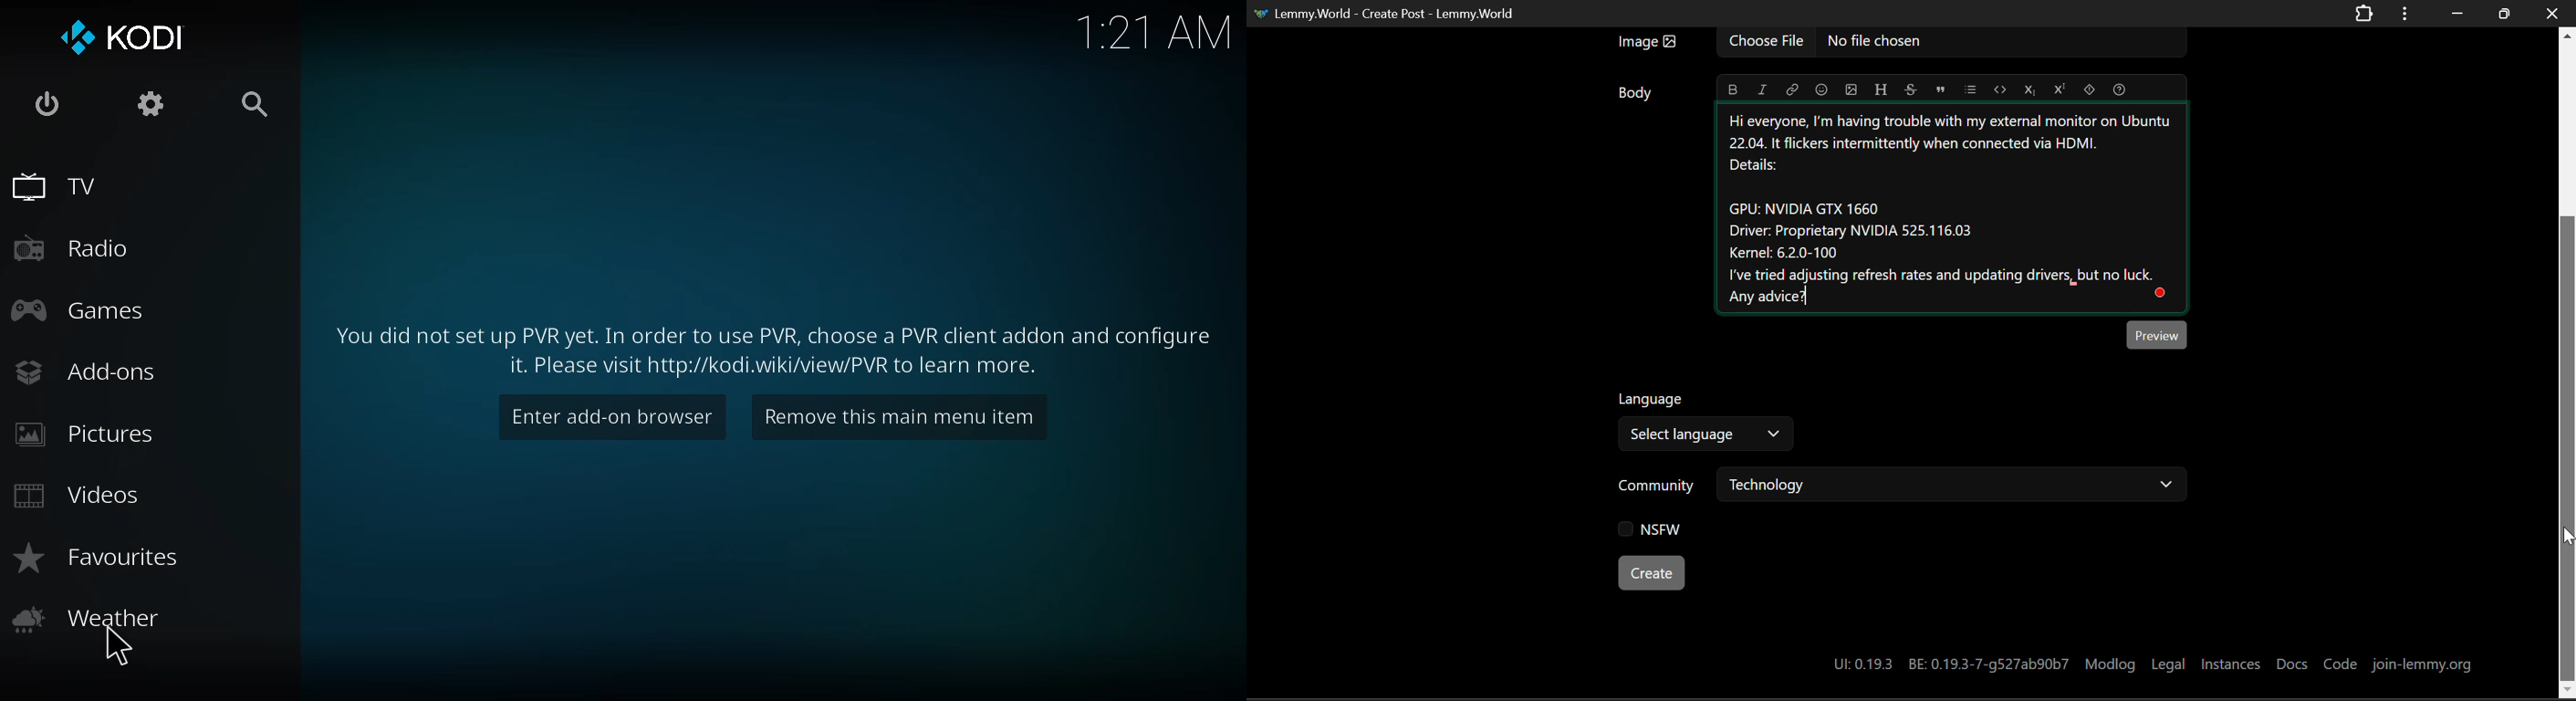  What do you see at coordinates (1940, 89) in the screenshot?
I see `Quote` at bounding box center [1940, 89].